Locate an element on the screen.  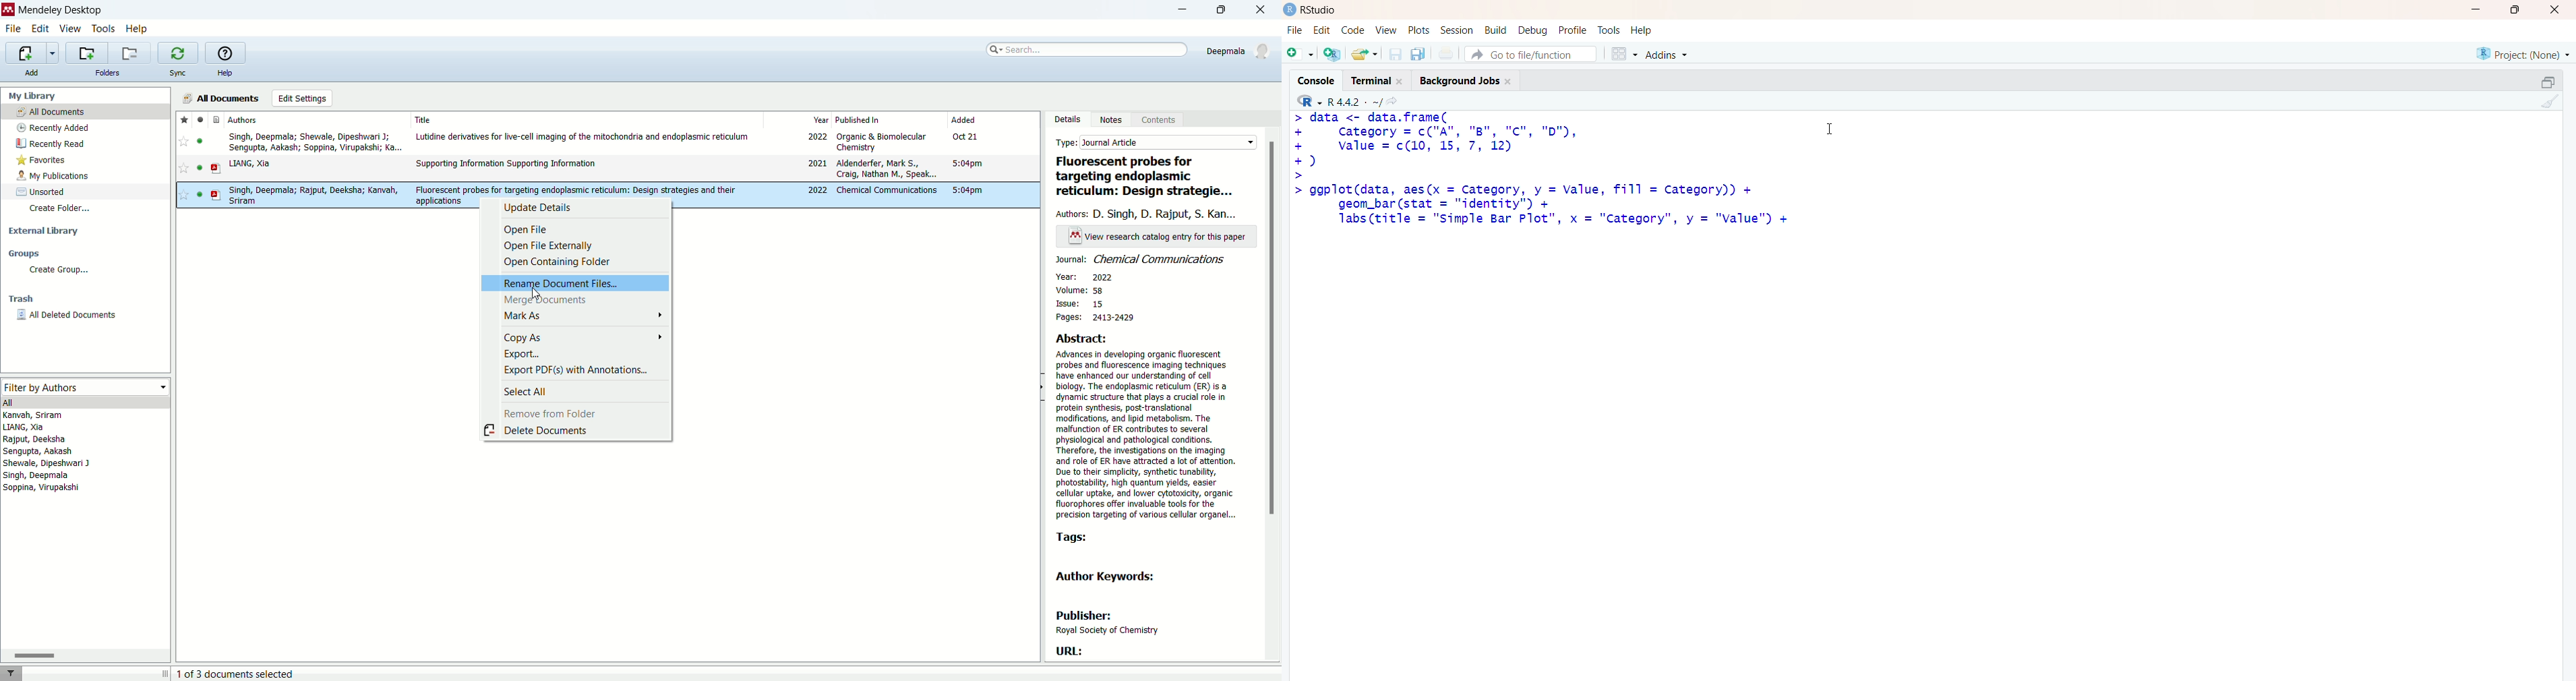
pages is located at coordinates (1095, 320).